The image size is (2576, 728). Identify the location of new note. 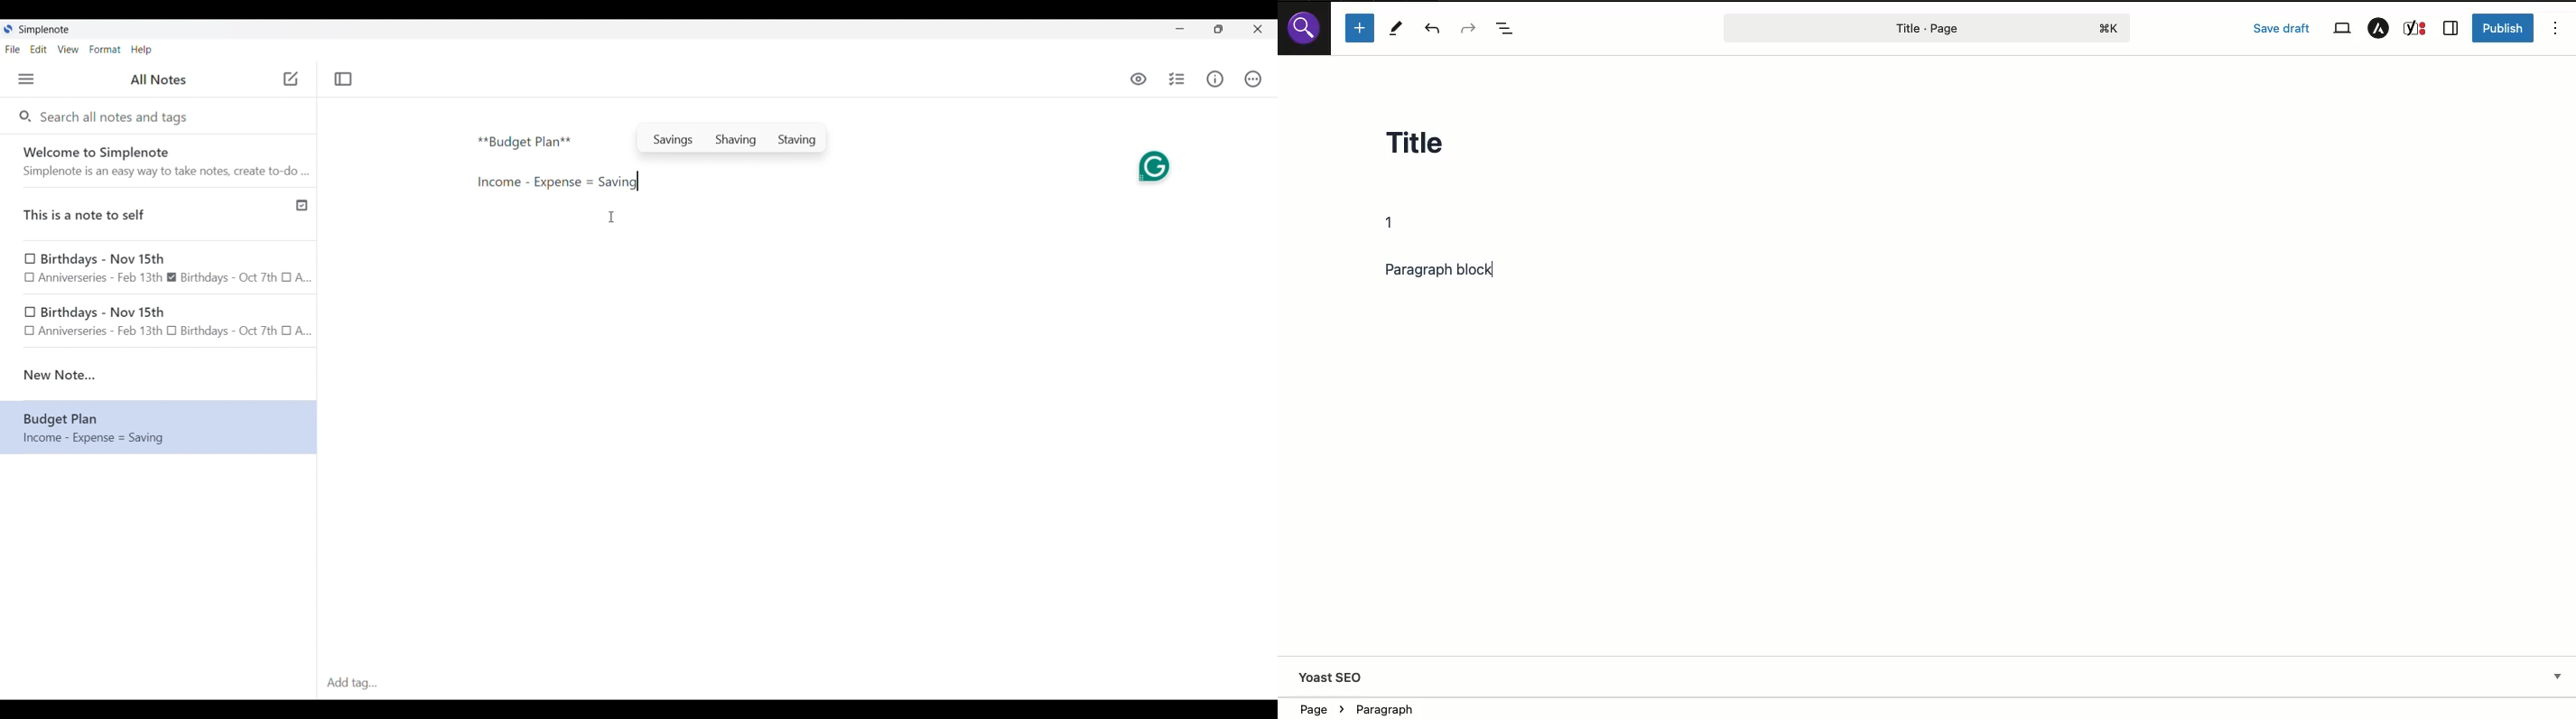
(158, 375).